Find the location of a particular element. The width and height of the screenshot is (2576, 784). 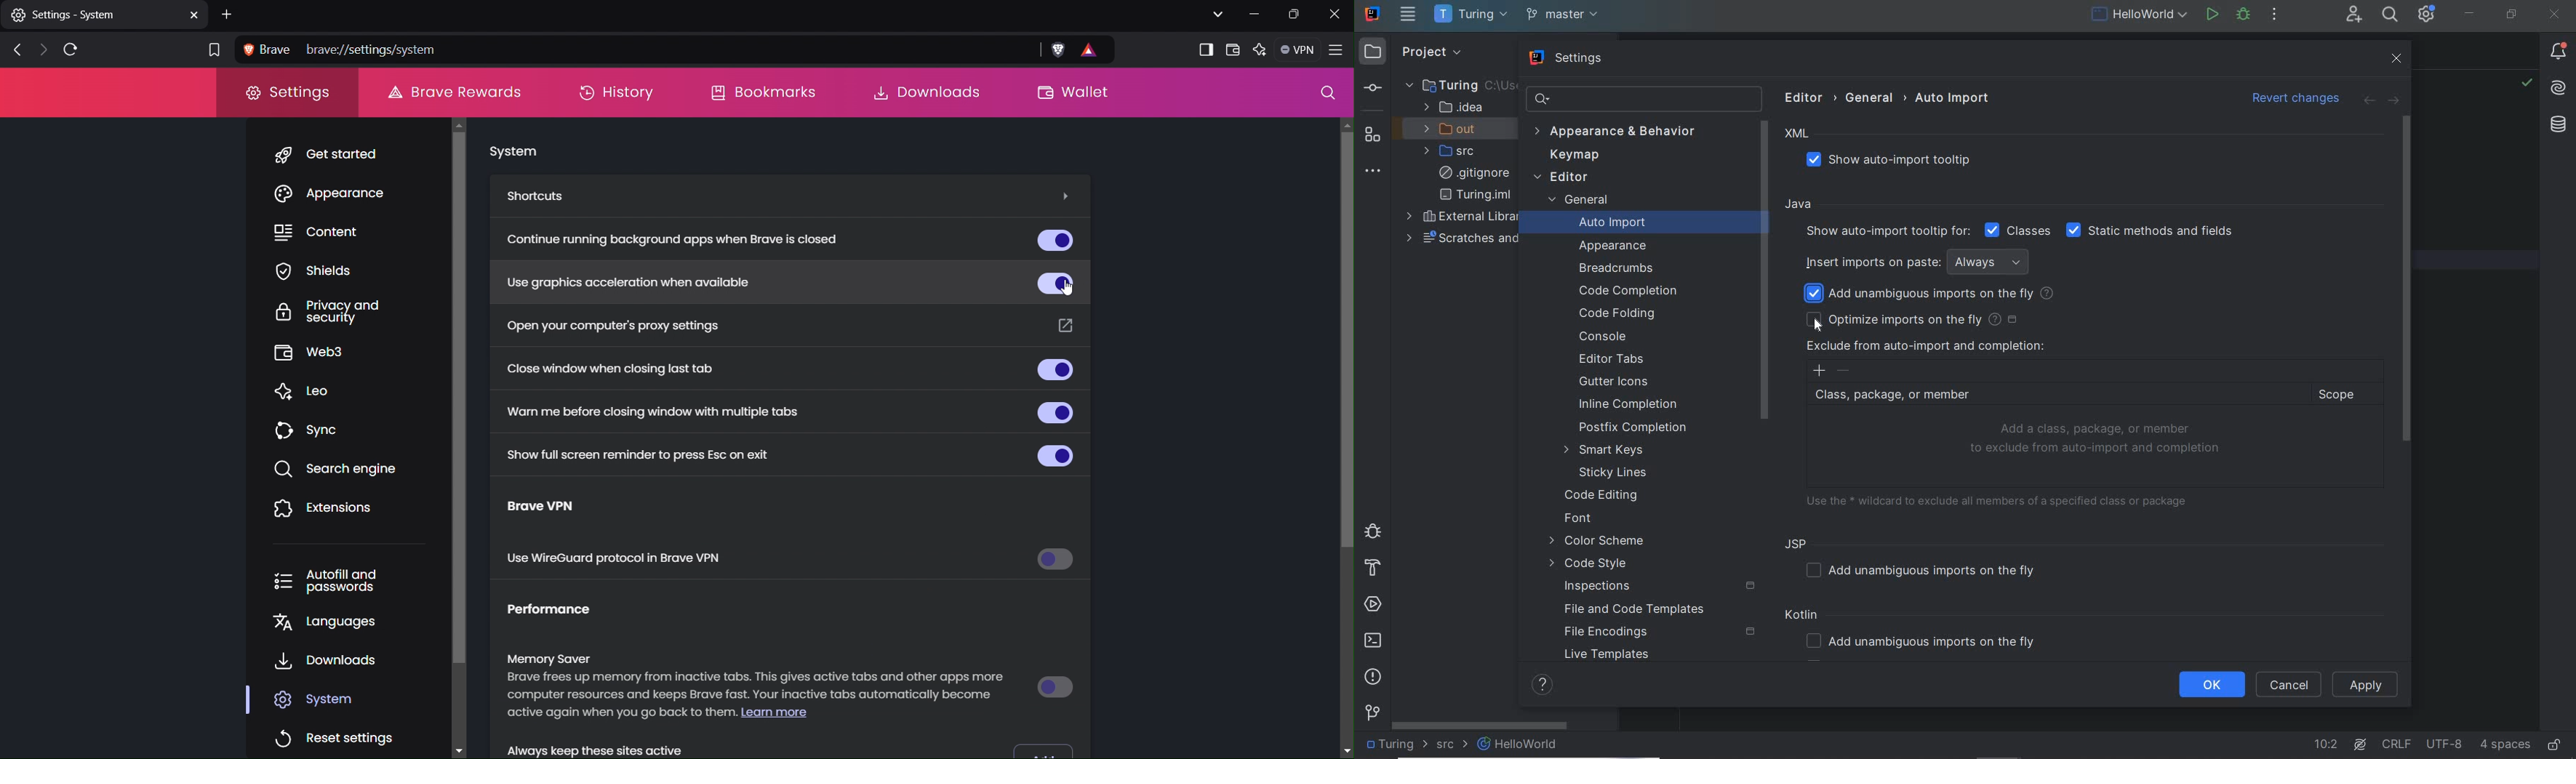

Maximize is located at coordinates (1295, 14).